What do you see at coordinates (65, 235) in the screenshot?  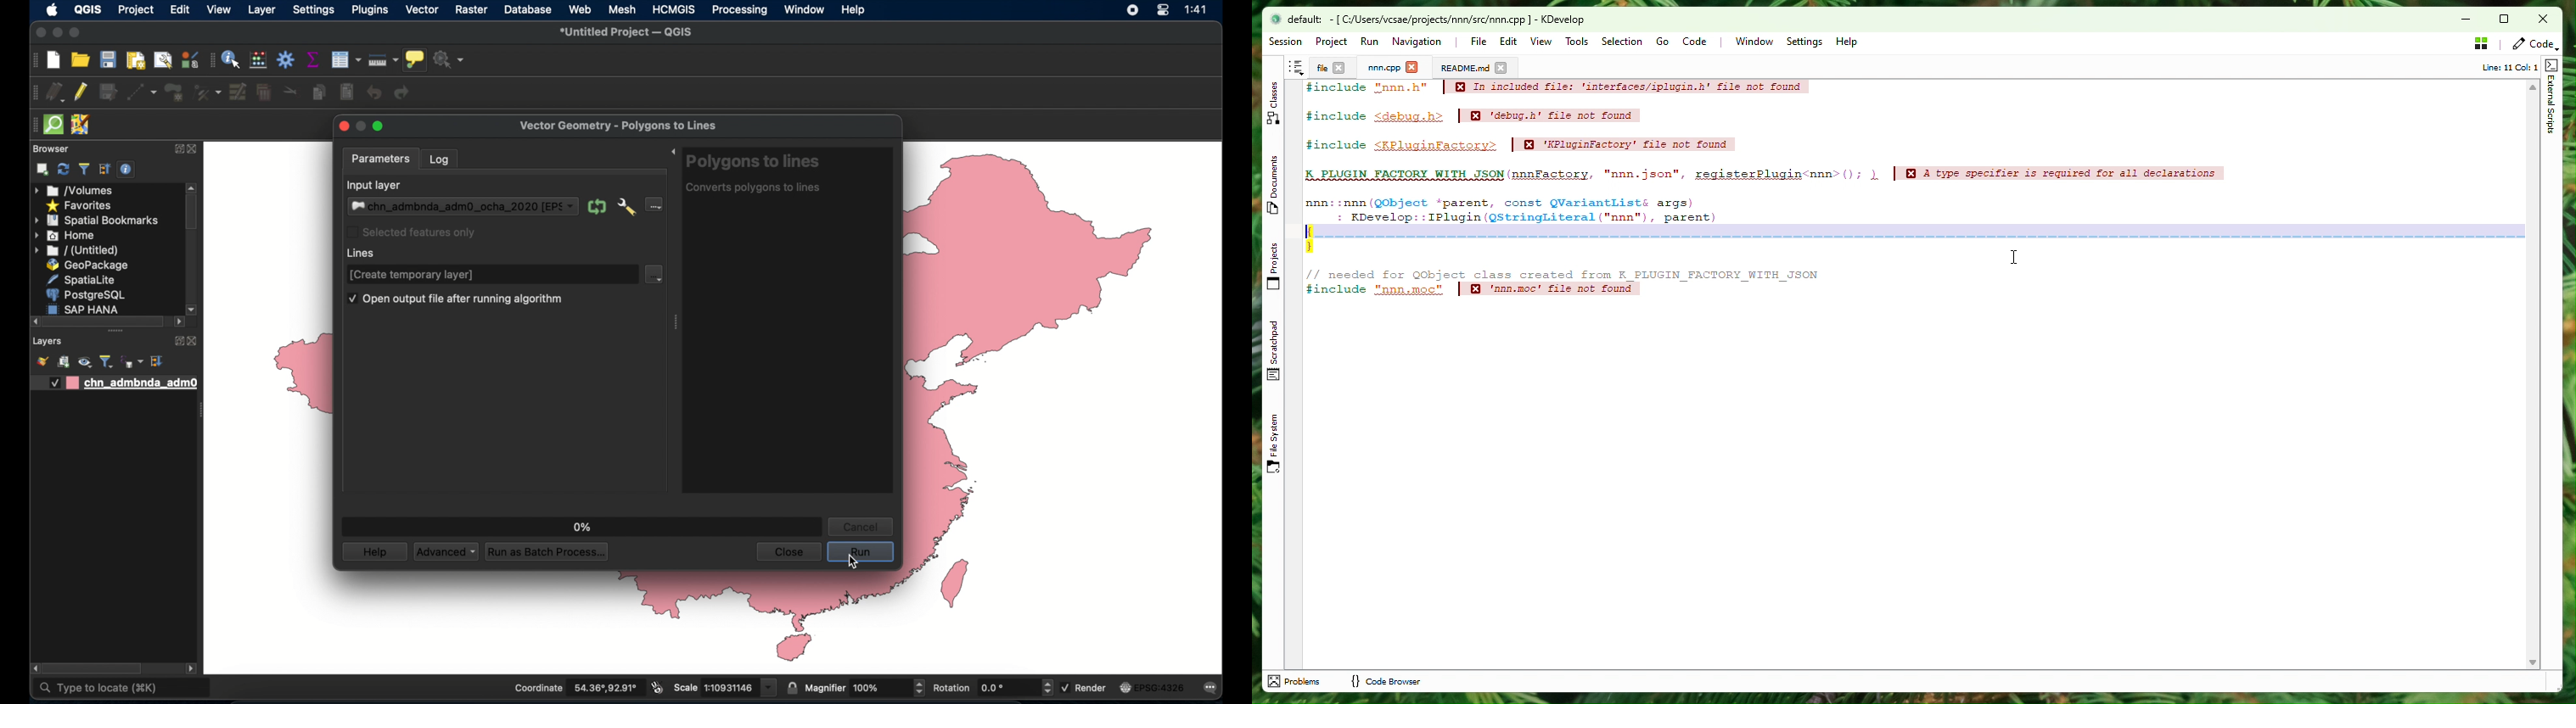 I see `home` at bounding box center [65, 235].